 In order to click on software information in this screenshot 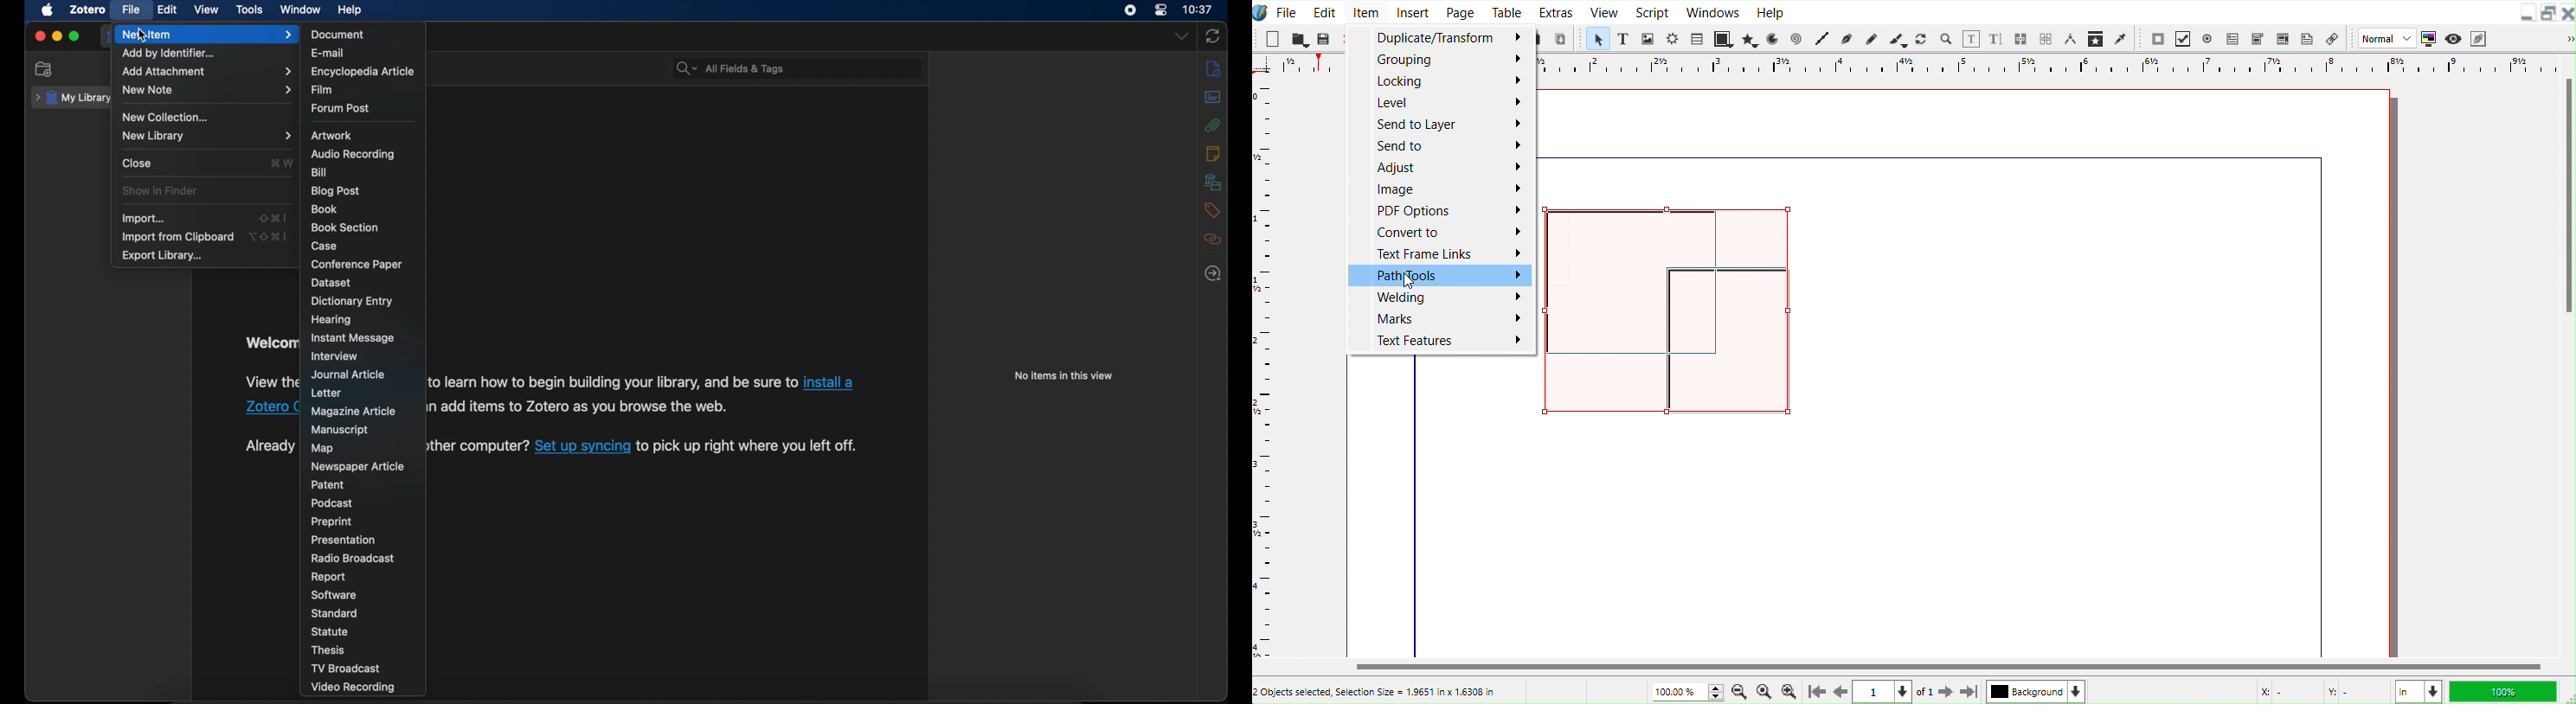, I will do `click(479, 445)`.